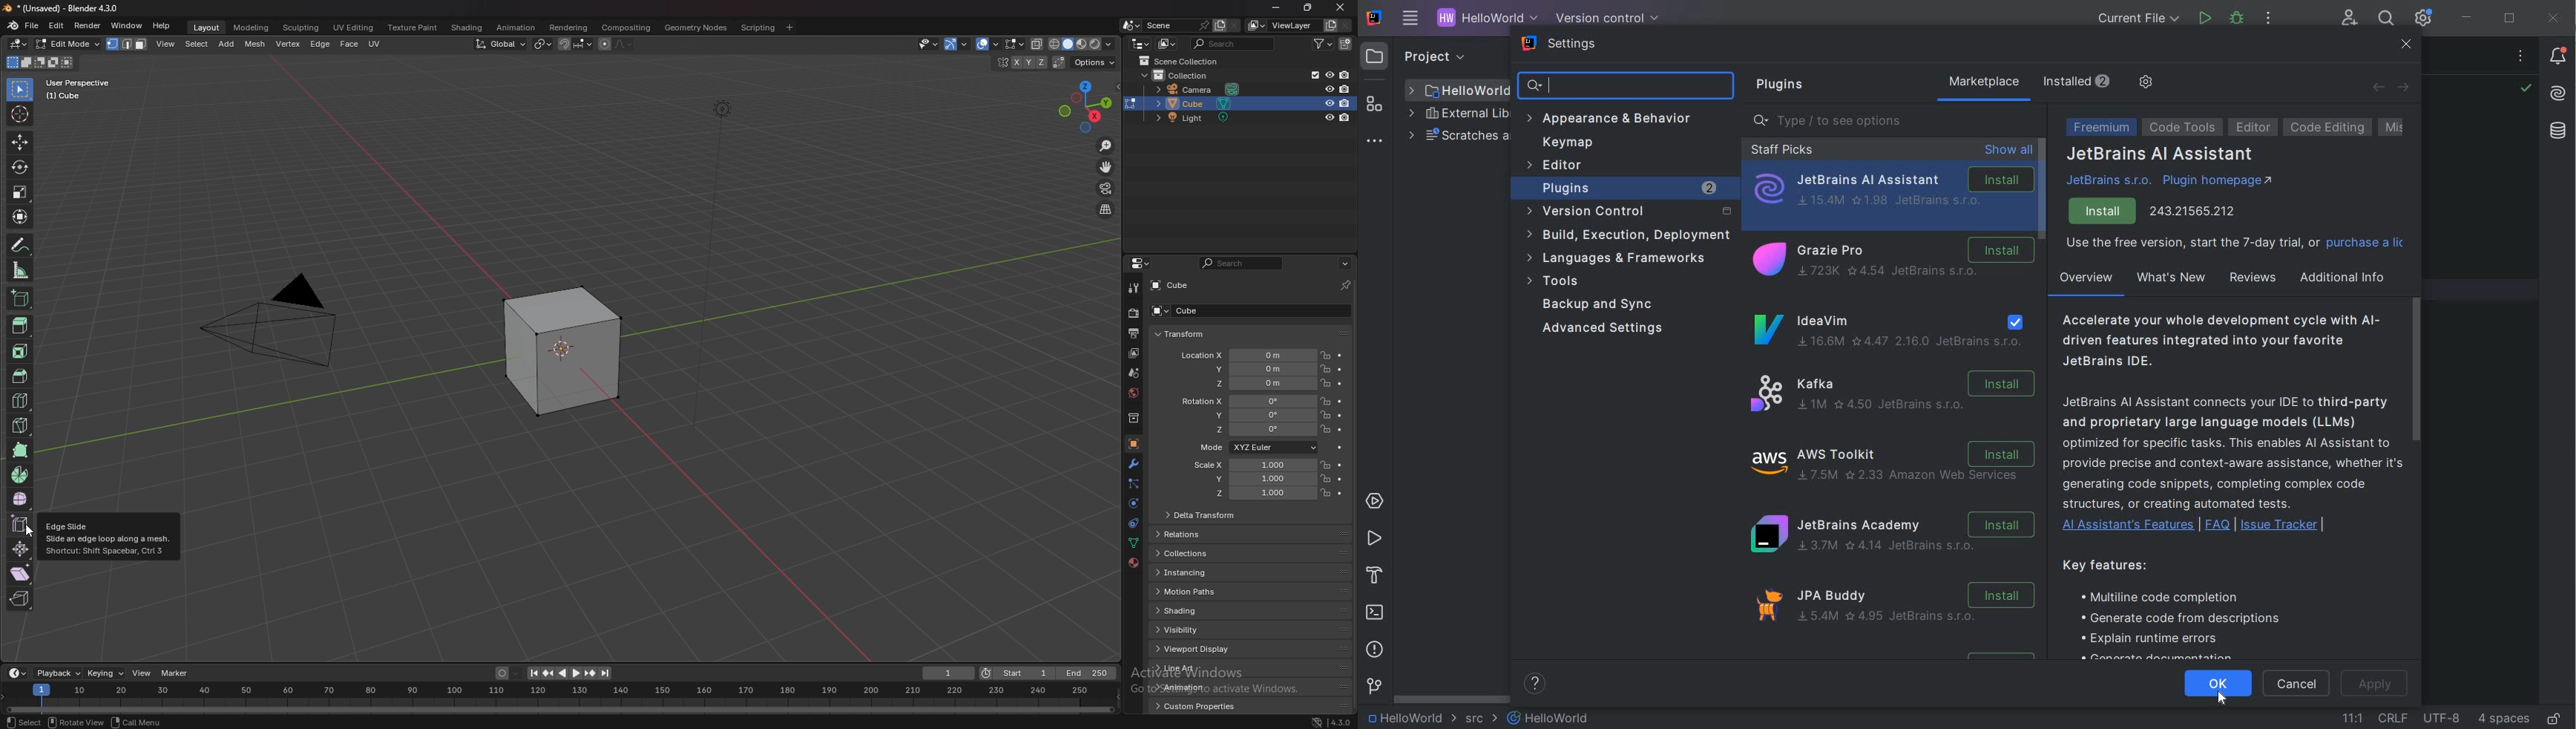  What do you see at coordinates (21, 216) in the screenshot?
I see `transform` at bounding box center [21, 216].